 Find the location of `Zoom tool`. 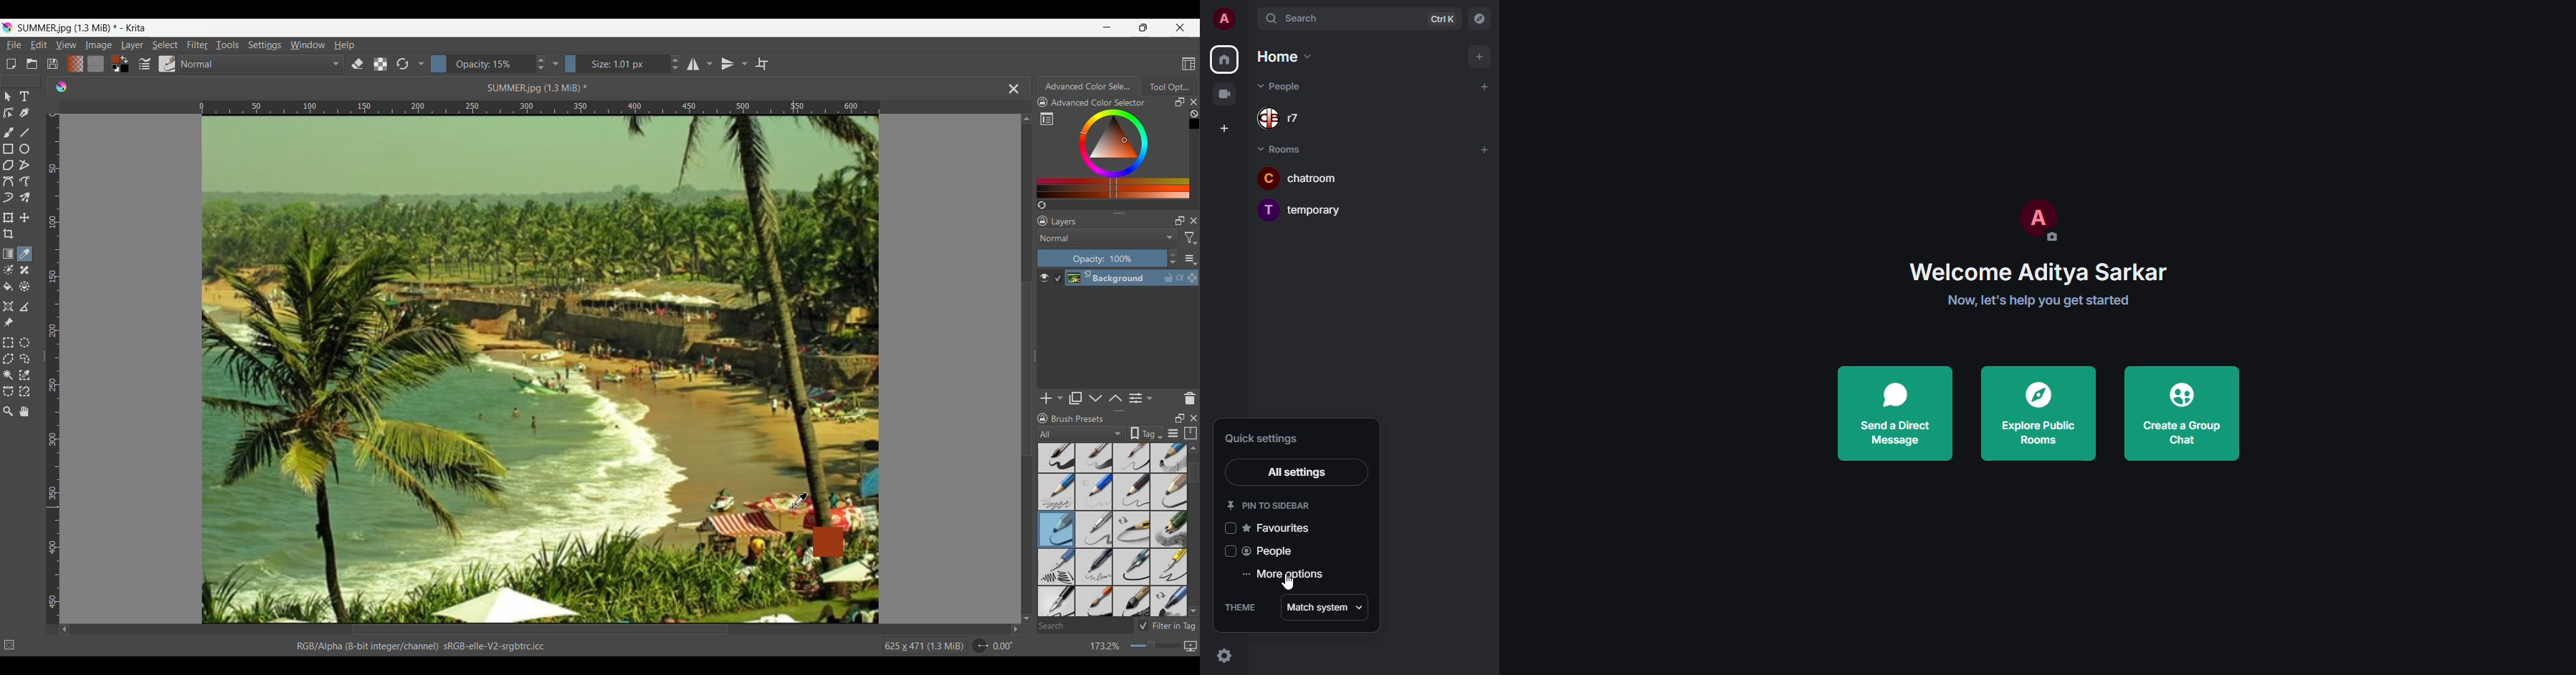

Zoom tool is located at coordinates (8, 412).